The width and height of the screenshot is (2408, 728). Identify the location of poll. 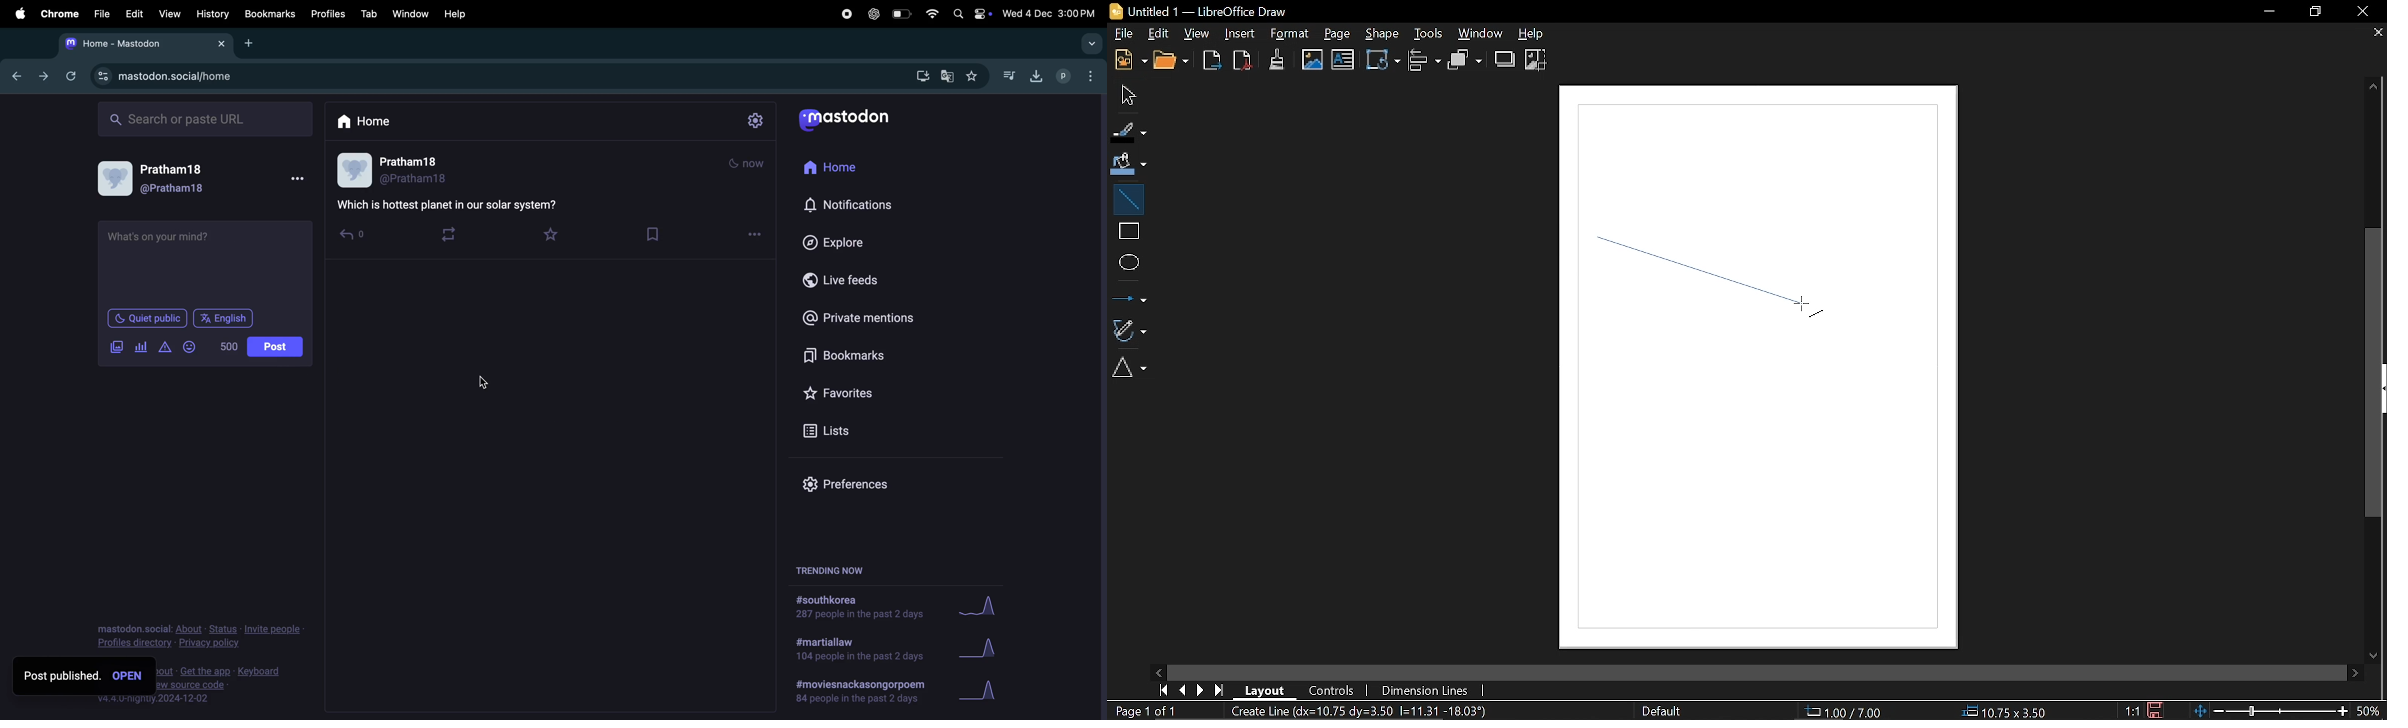
(141, 348).